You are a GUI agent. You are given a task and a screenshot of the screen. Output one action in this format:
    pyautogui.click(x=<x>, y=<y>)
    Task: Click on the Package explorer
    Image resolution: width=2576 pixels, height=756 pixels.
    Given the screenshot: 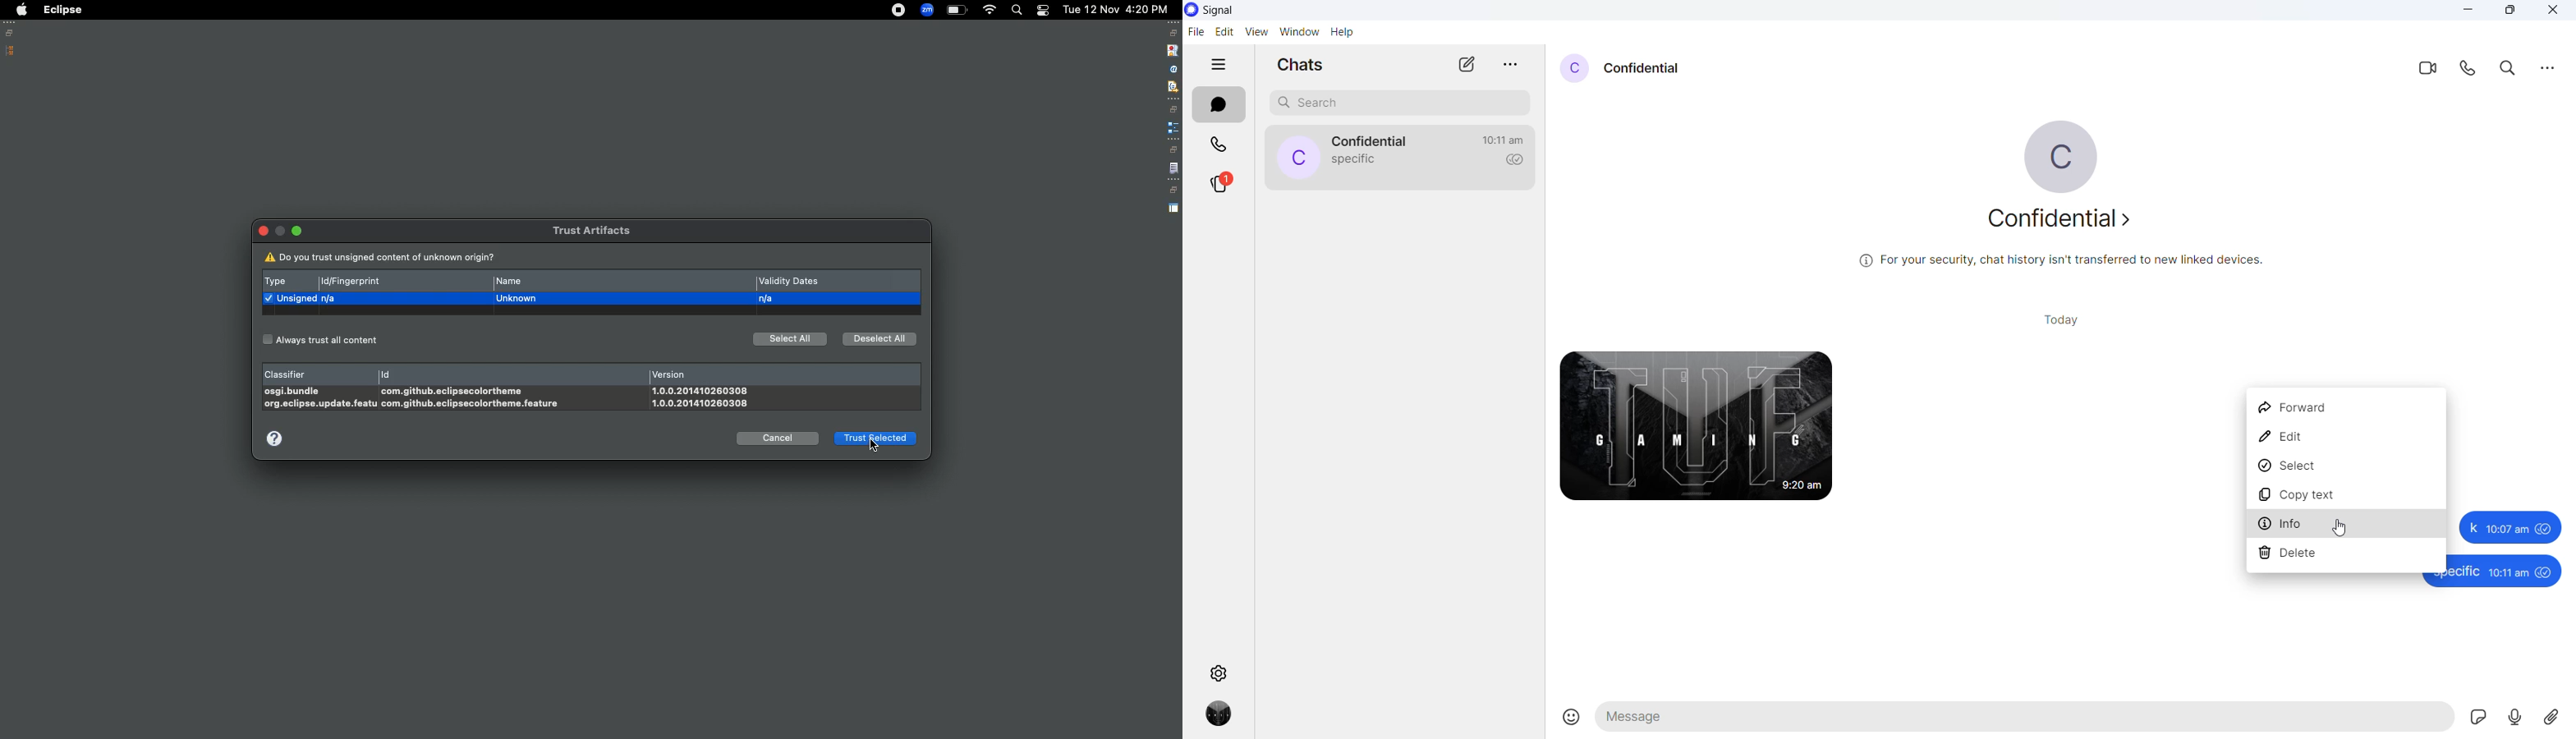 What is the action you would take?
    pyautogui.click(x=11, y=51)
    